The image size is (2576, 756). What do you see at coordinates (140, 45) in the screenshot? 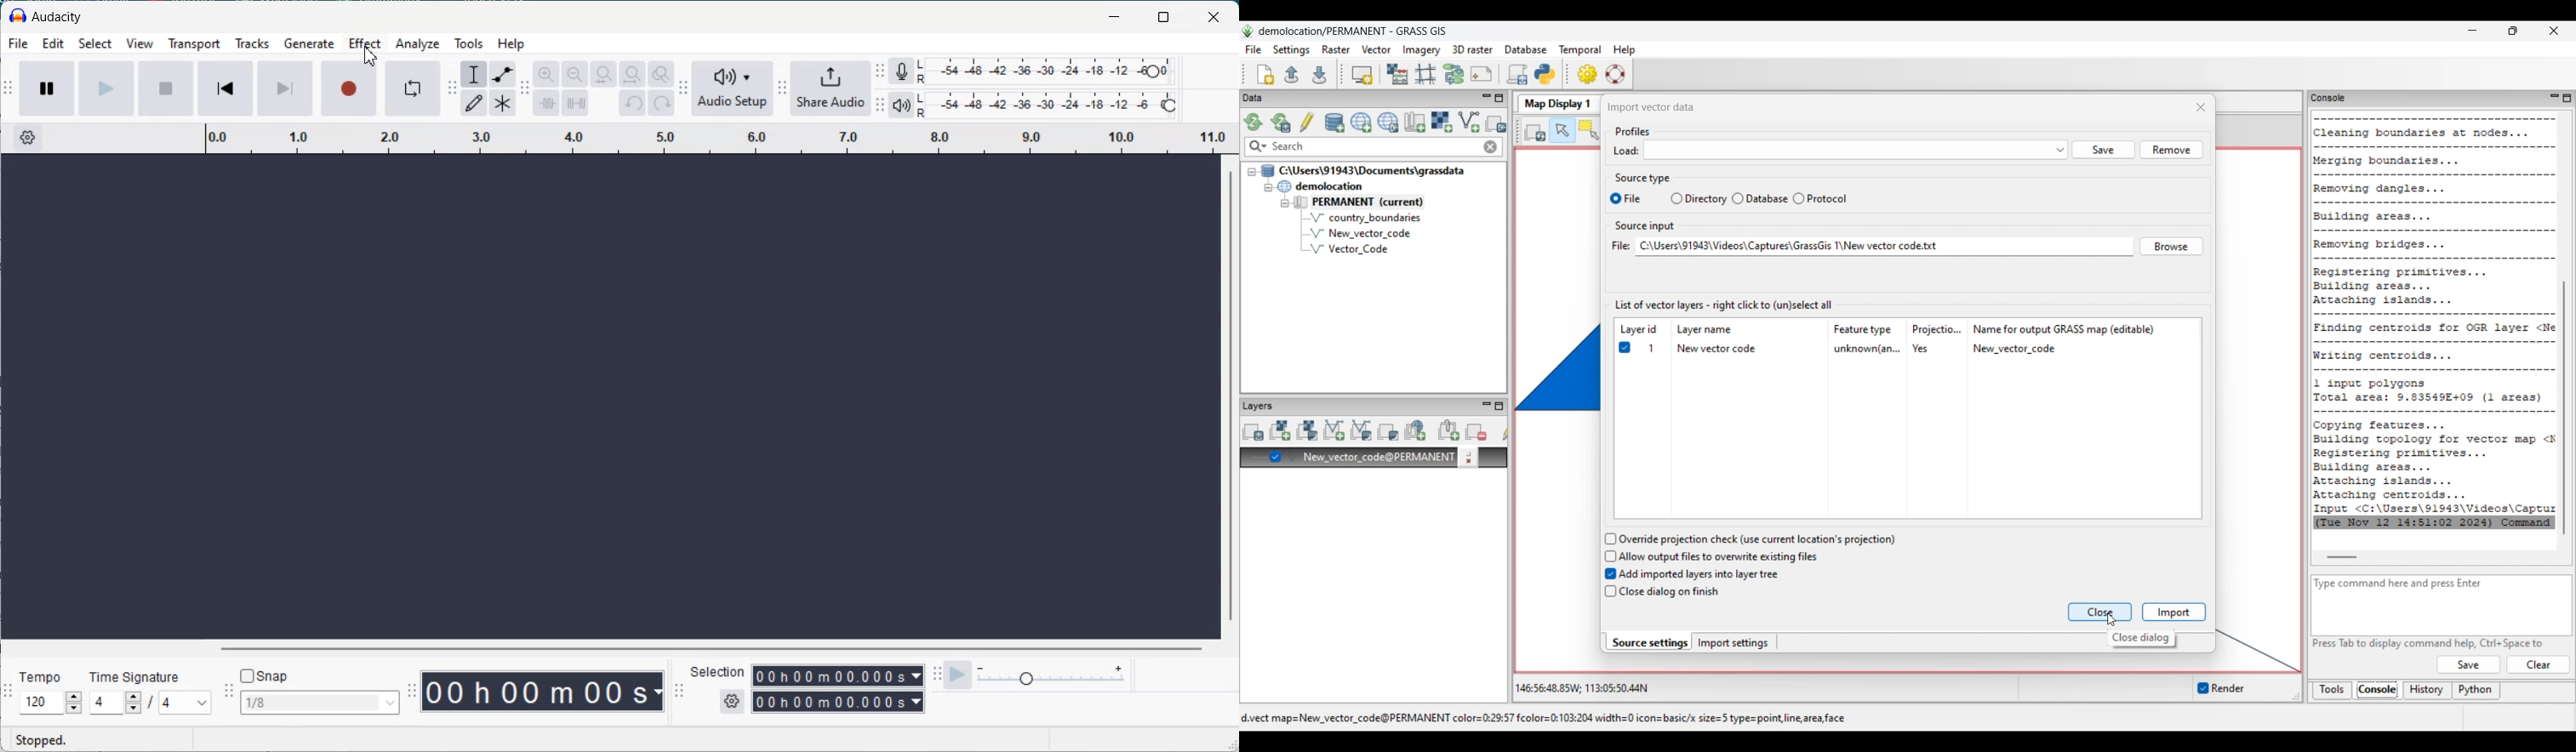
I see `View` at bounding box center [140, 45].